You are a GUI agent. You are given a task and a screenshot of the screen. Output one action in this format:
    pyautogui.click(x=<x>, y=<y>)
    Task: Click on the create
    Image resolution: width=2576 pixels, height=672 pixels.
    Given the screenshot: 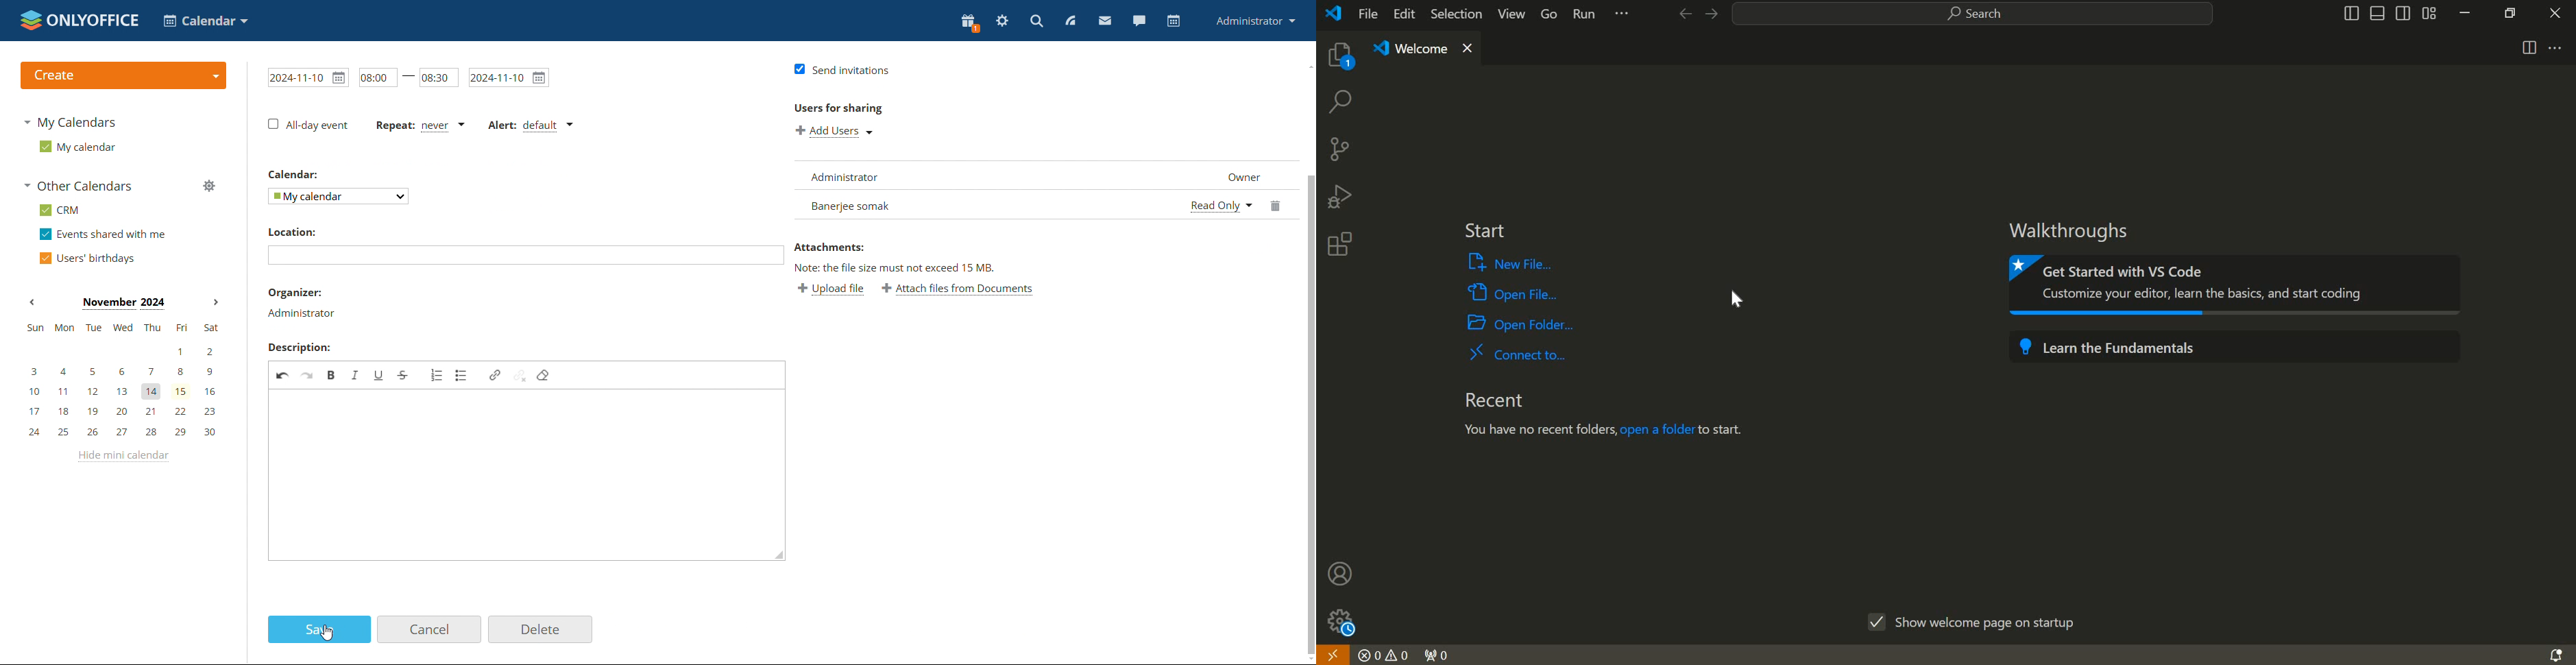 What is the action you would take?
    pyautogui.click(x=123, y=75)
    